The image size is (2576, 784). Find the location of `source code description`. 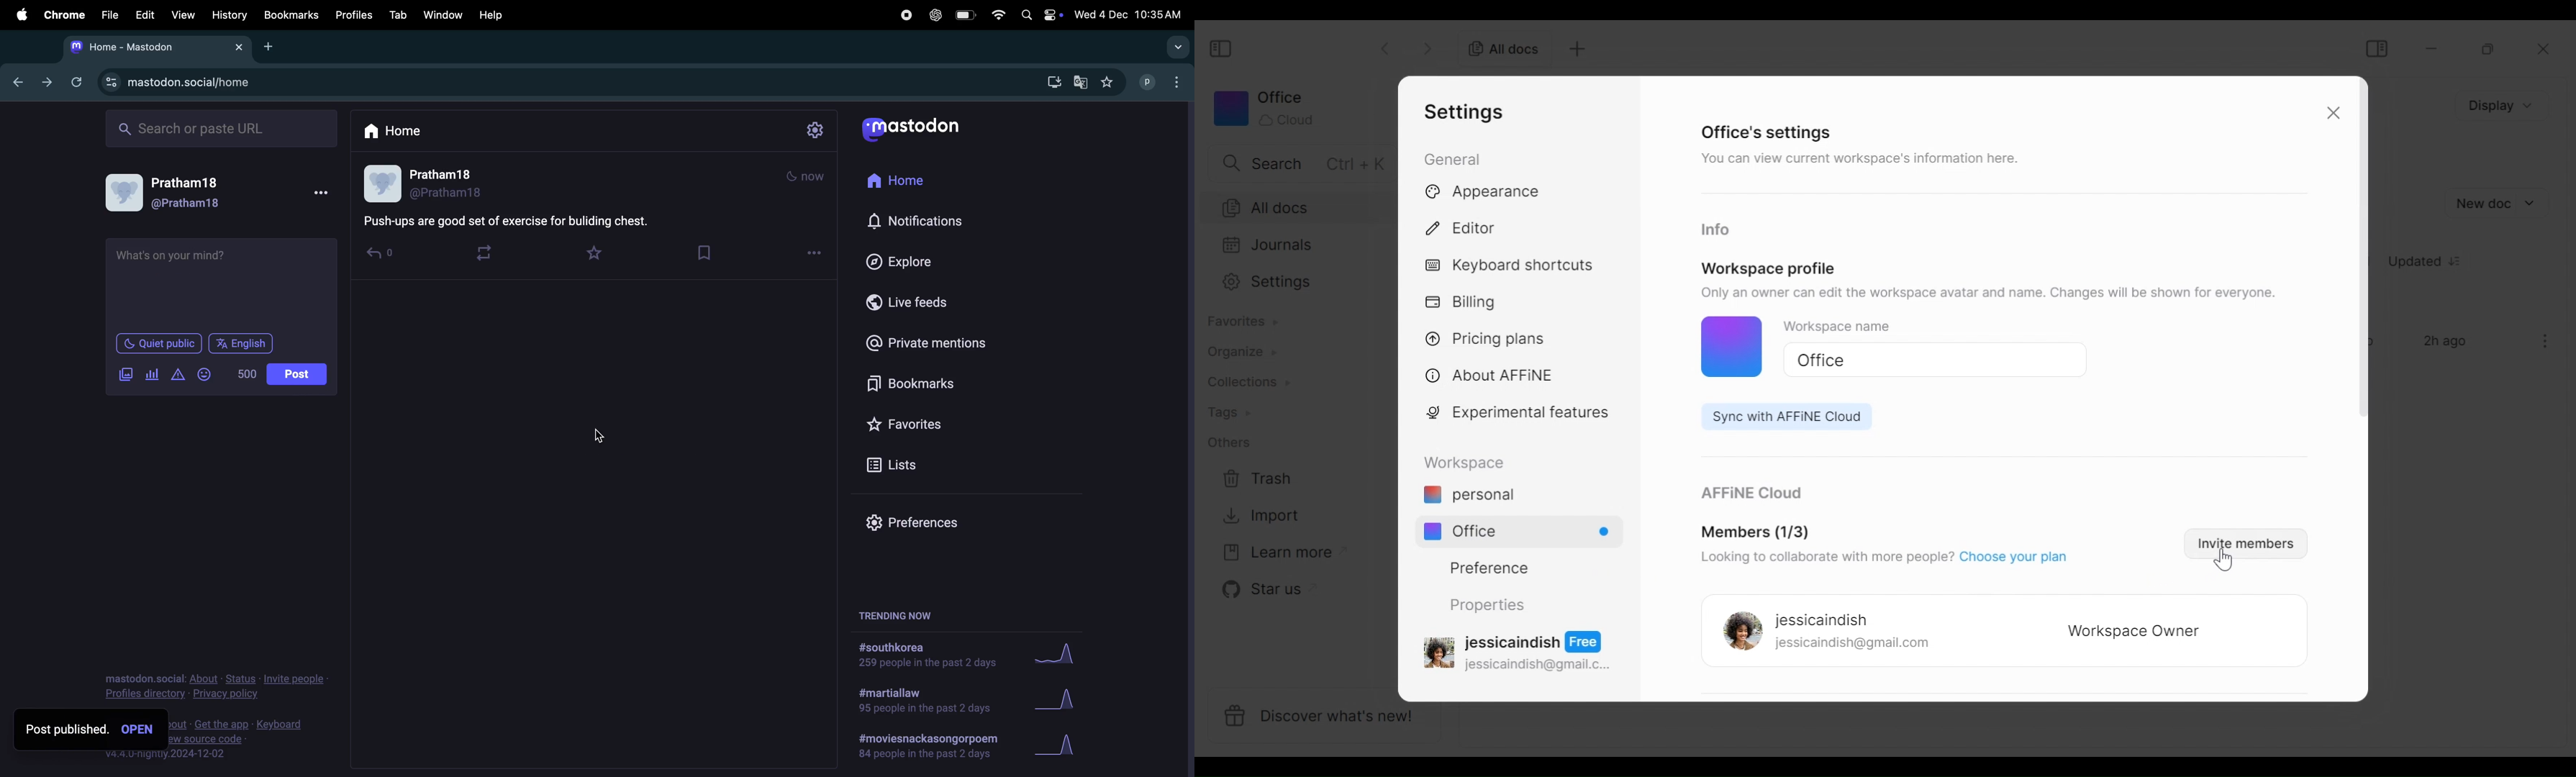

source code description is located at coordinates (242, 739).